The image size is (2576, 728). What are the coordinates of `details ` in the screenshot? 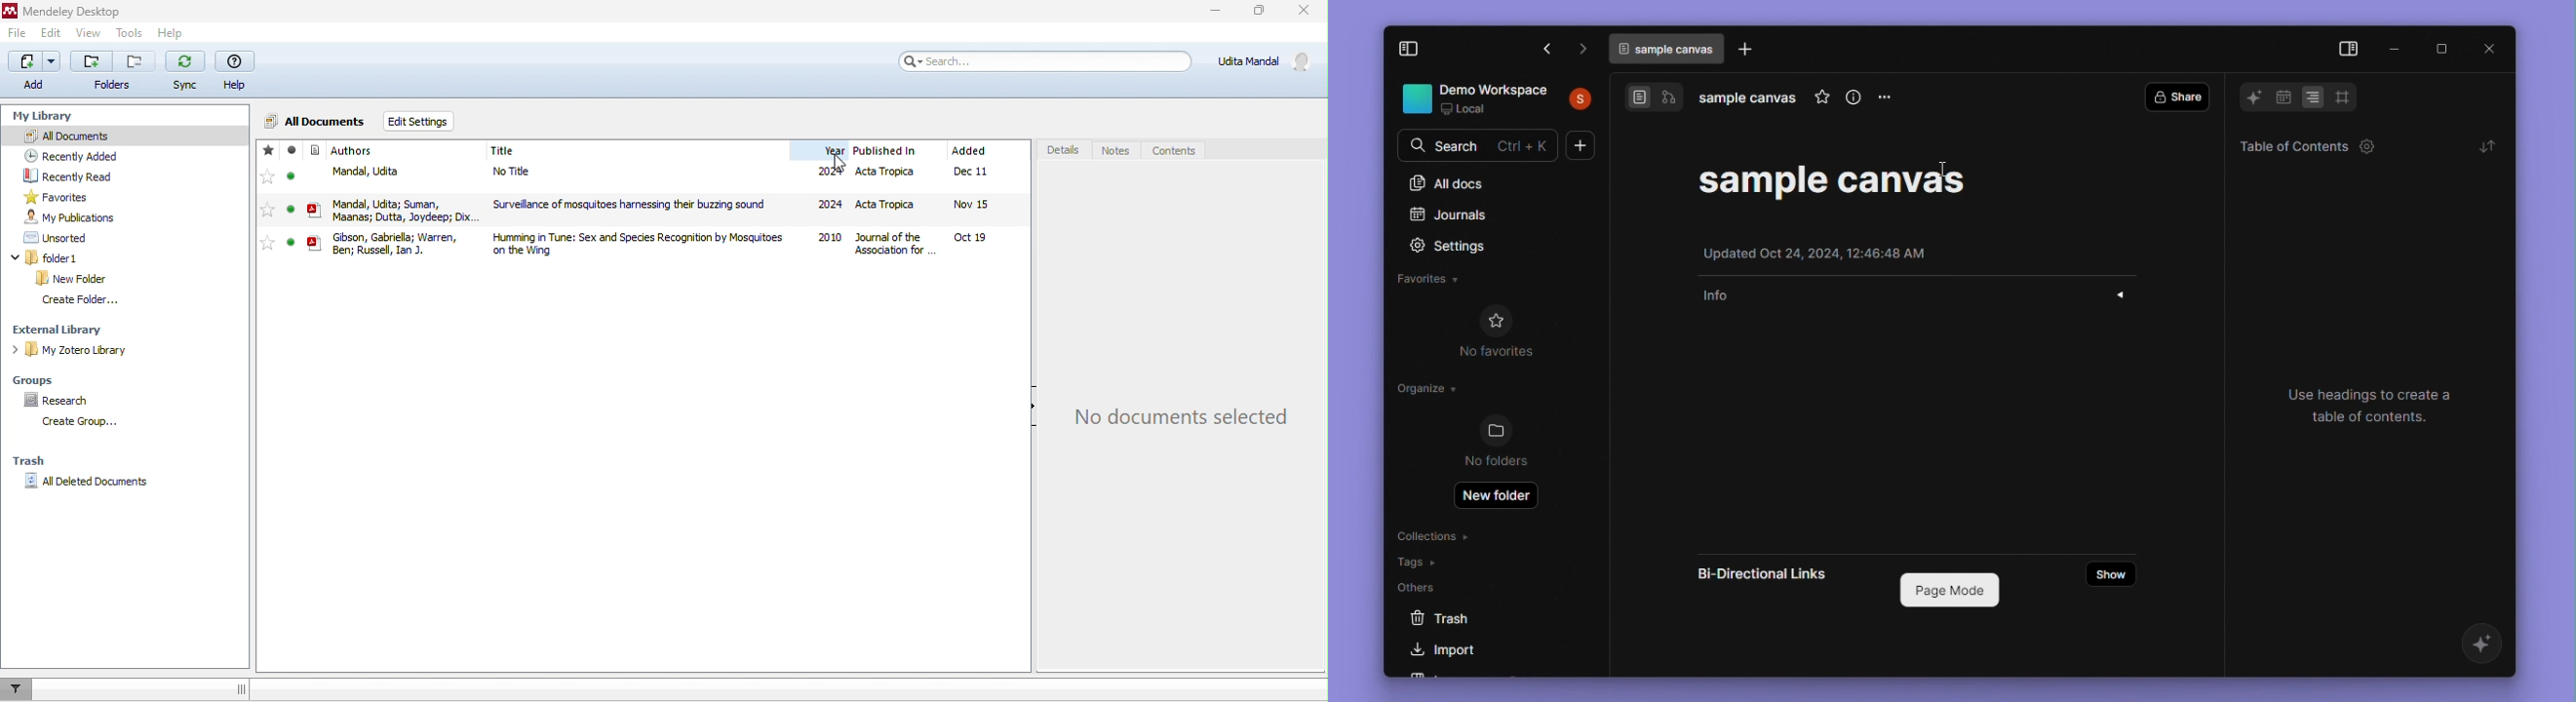 It's located at (1063, 150).